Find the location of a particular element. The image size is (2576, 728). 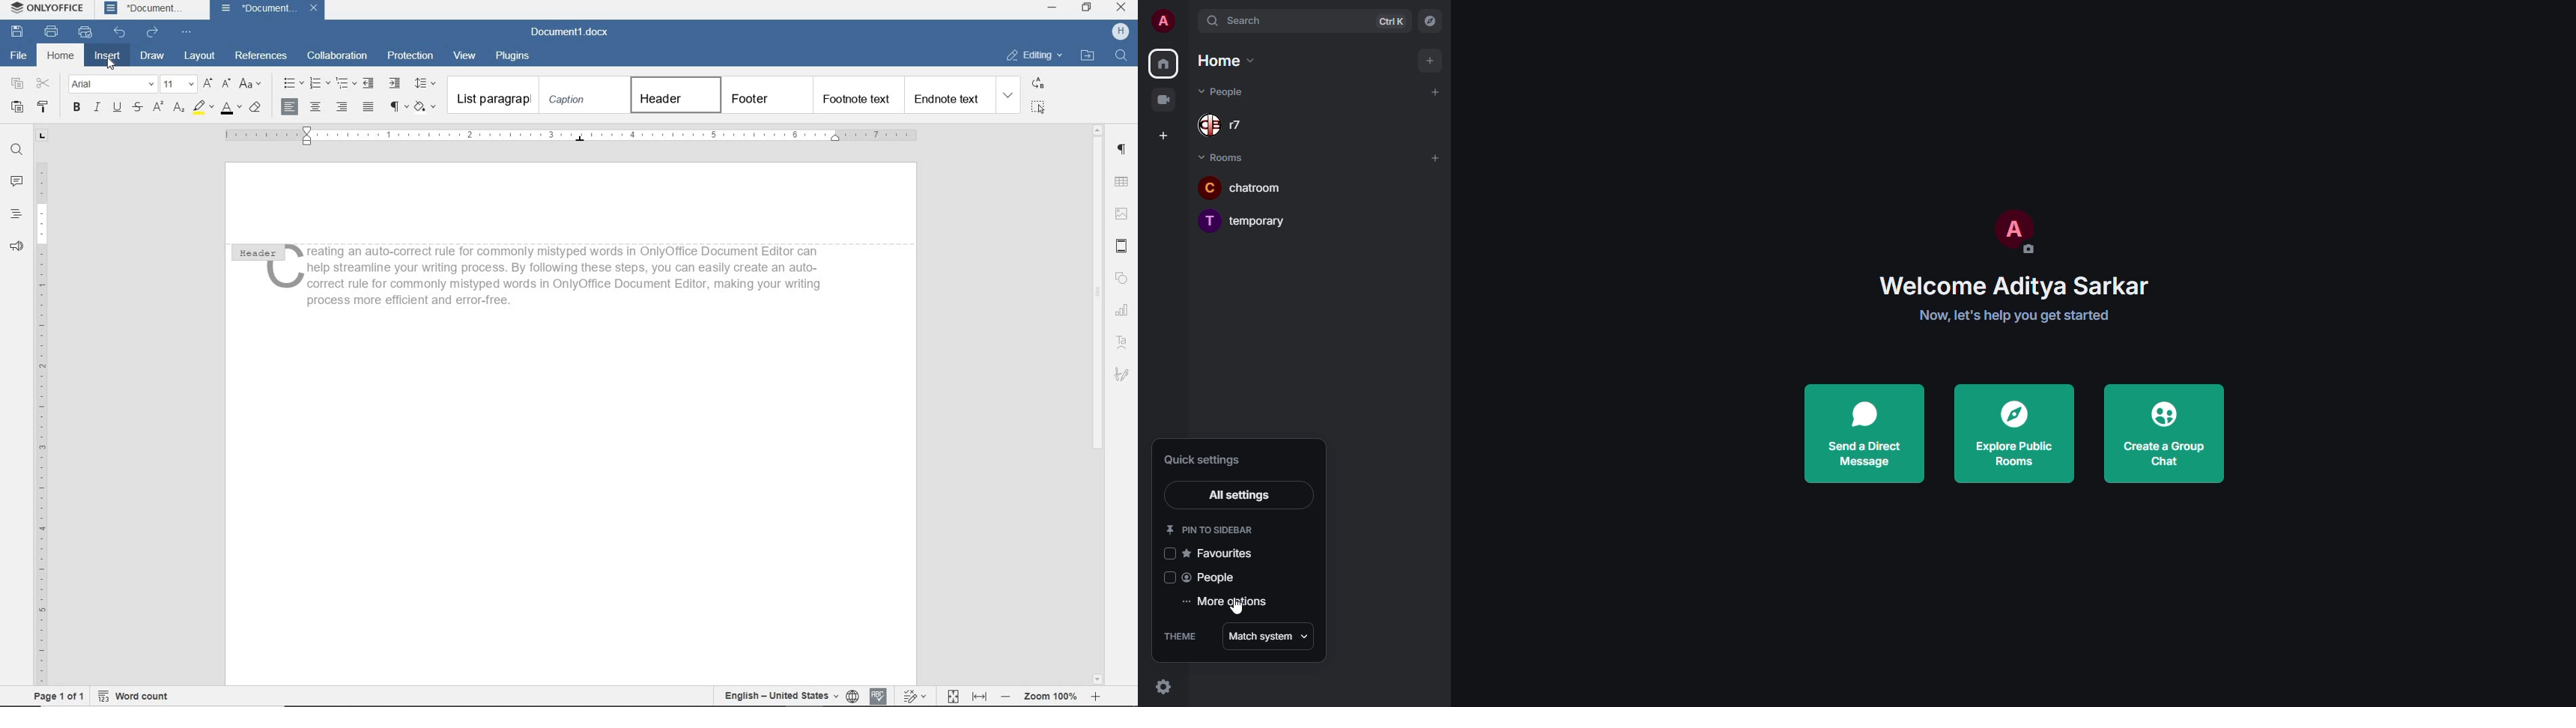

rooms is located at coordinates (1223, 155).